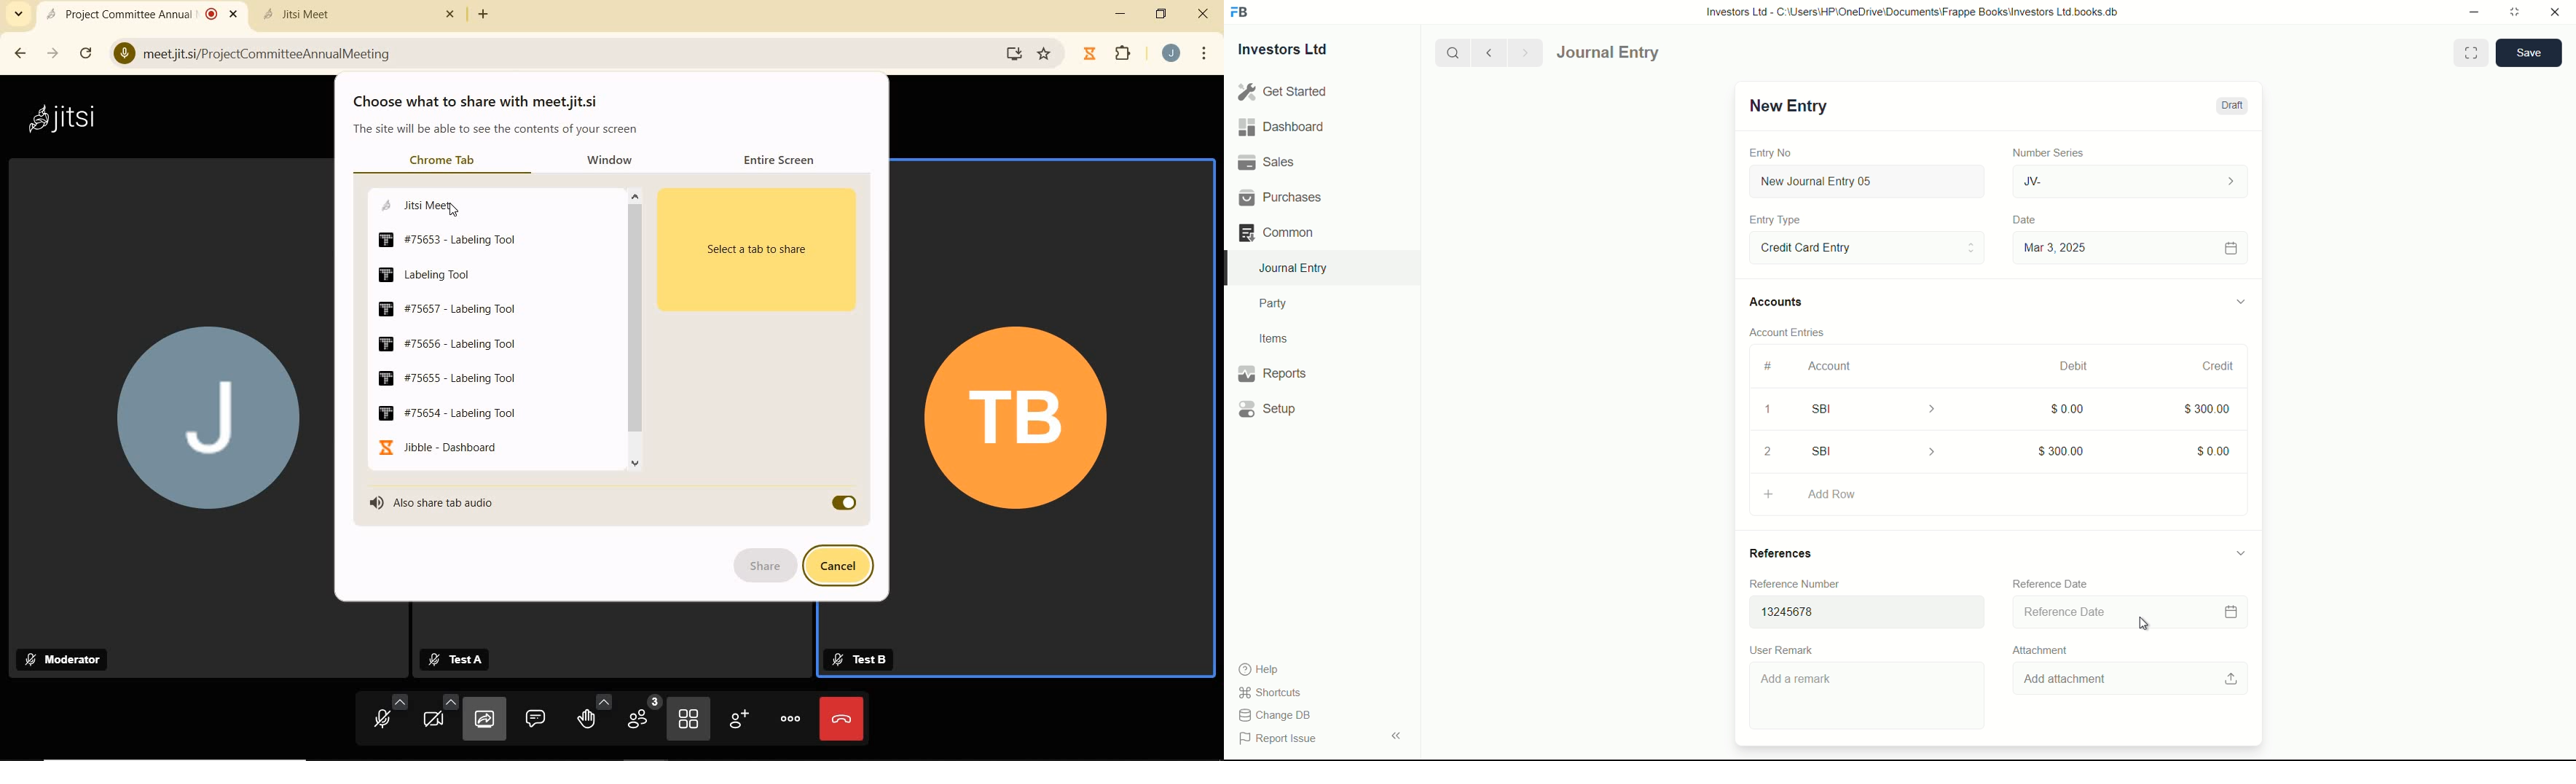 The image size is (2576, 784). What do you see at coordinates (1830, 366) in the screenshot?
I see `Account` at bounding box center [1830, 366].